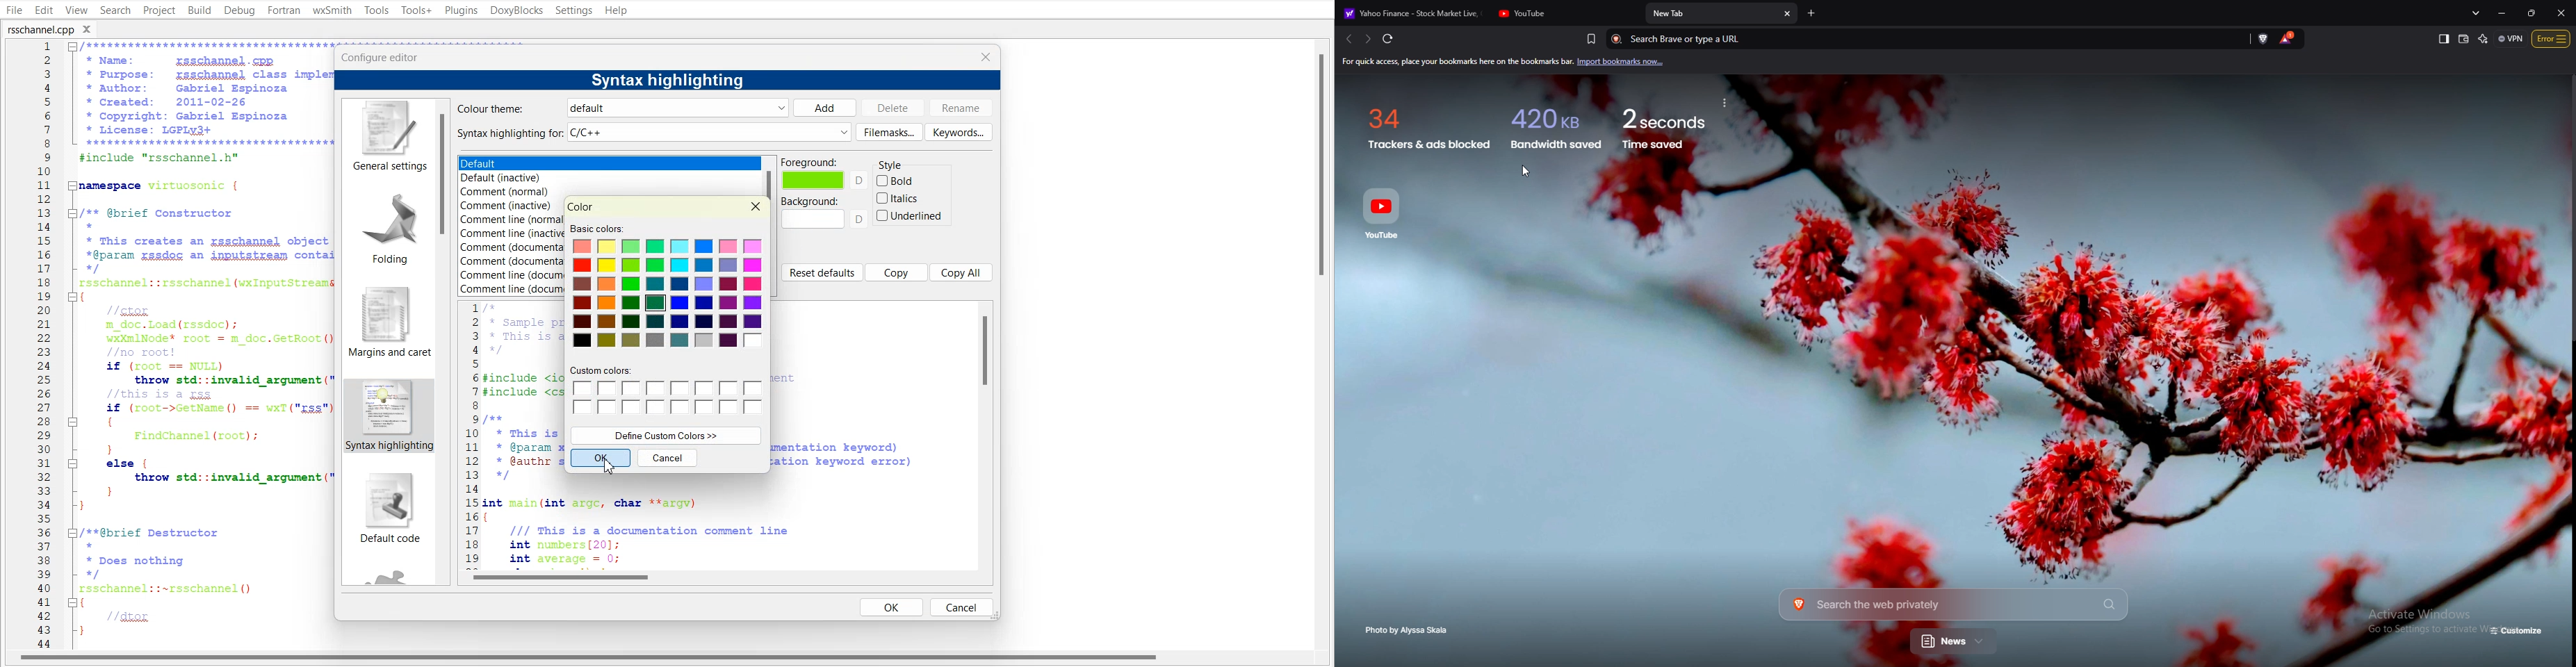 The image size is (2576, 672). What do you see at coordinates (961, 108) in the screenshot?
I see `Rename` at bounding box center [961, 108].